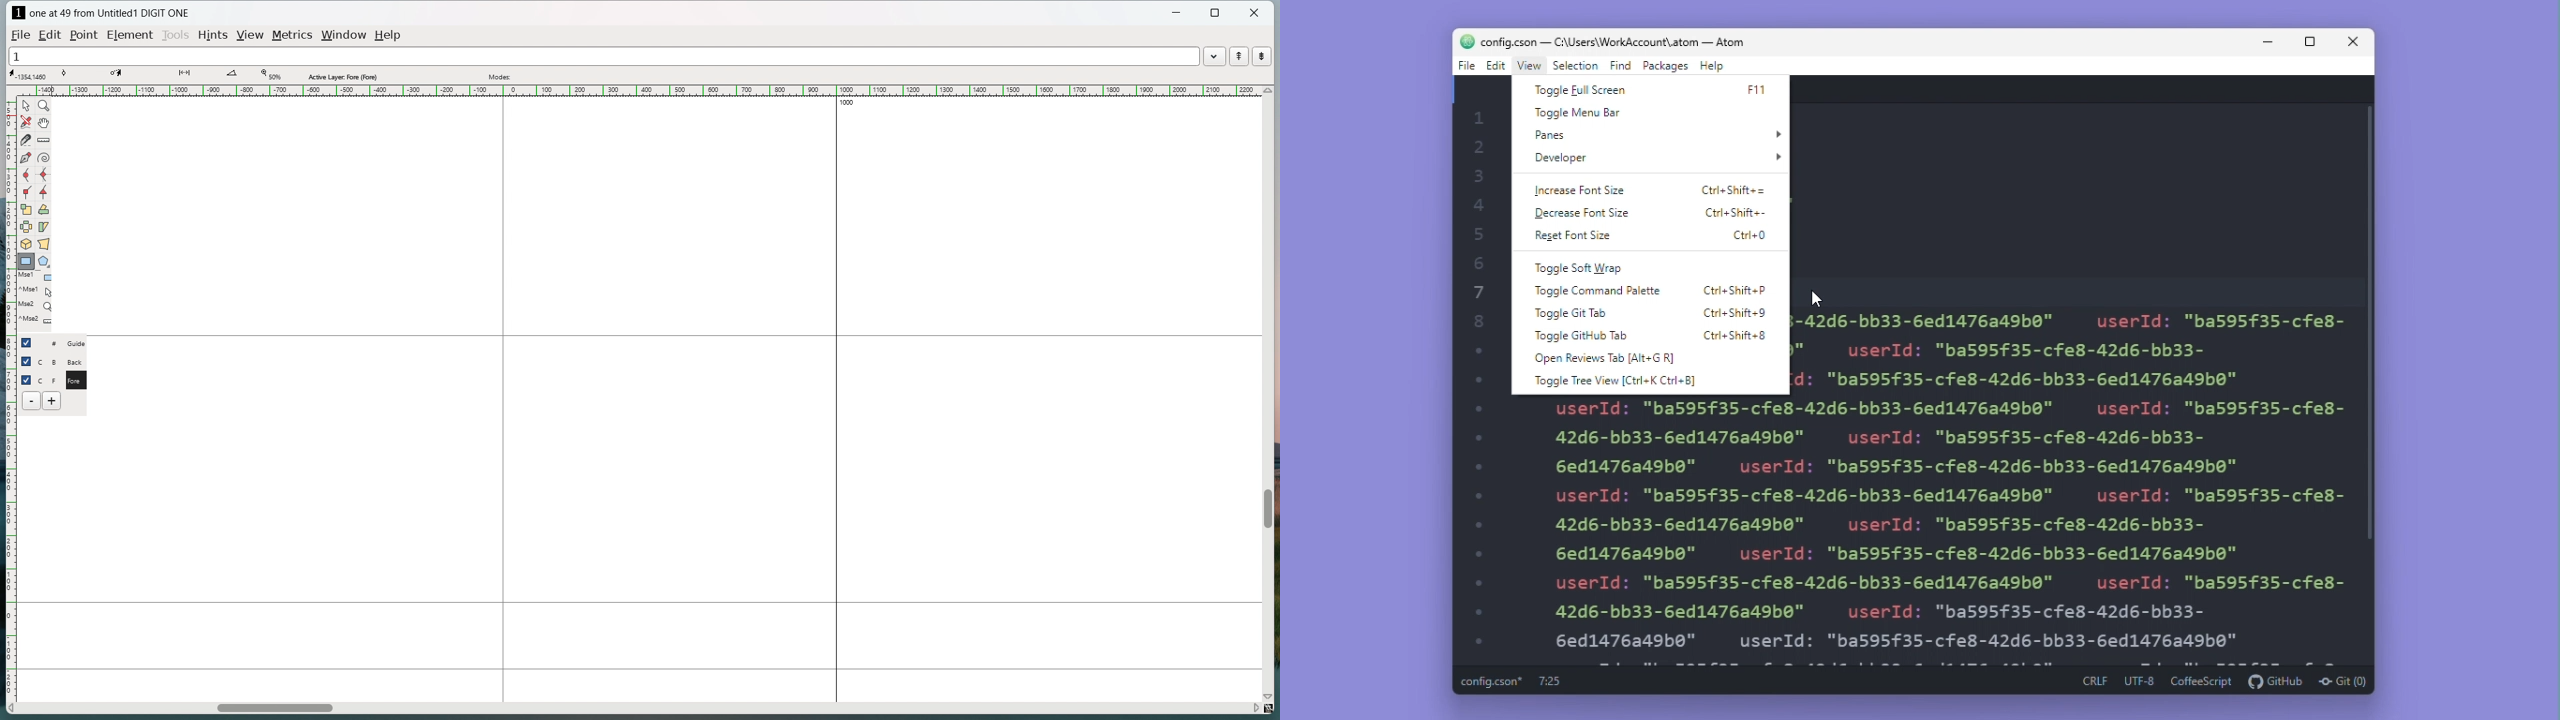 The height and width of the screenshot is (728, 2576). I want to click on 1000, so click(853, 104).